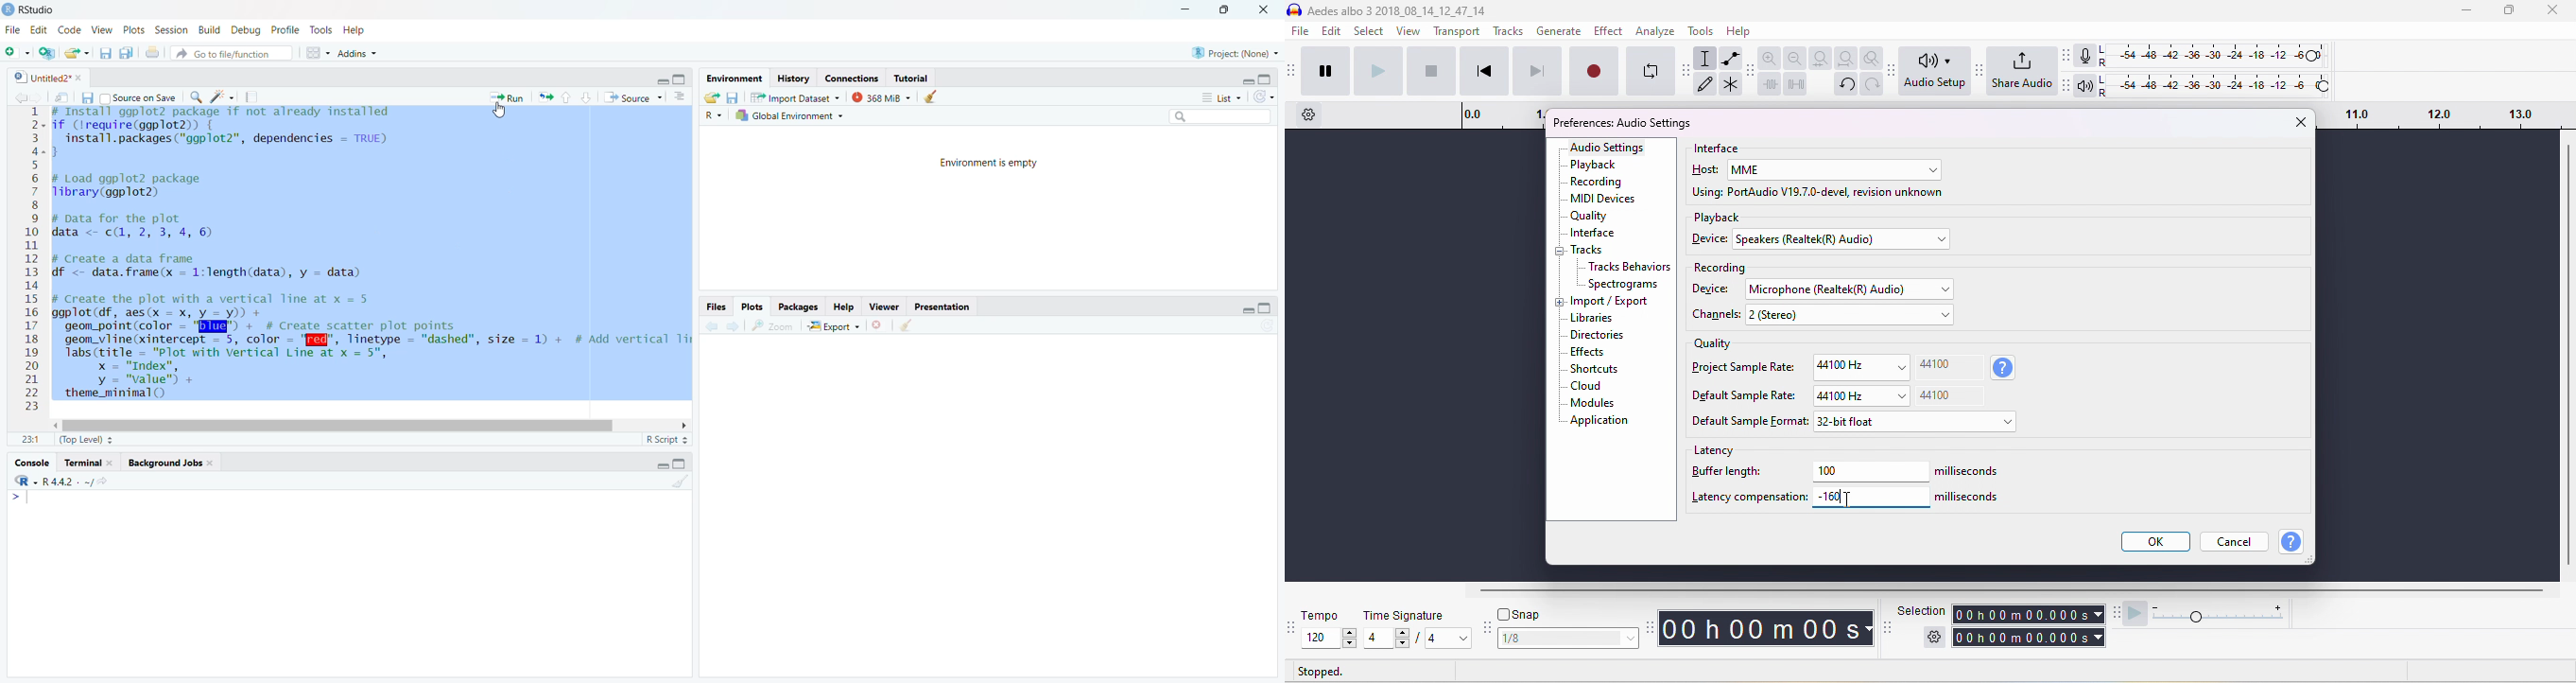  Describe the element at coordinates (1388, 10) in the screenshot. I see `aedes albo 3 3 _2018_08_14_12_47_14` at that location.